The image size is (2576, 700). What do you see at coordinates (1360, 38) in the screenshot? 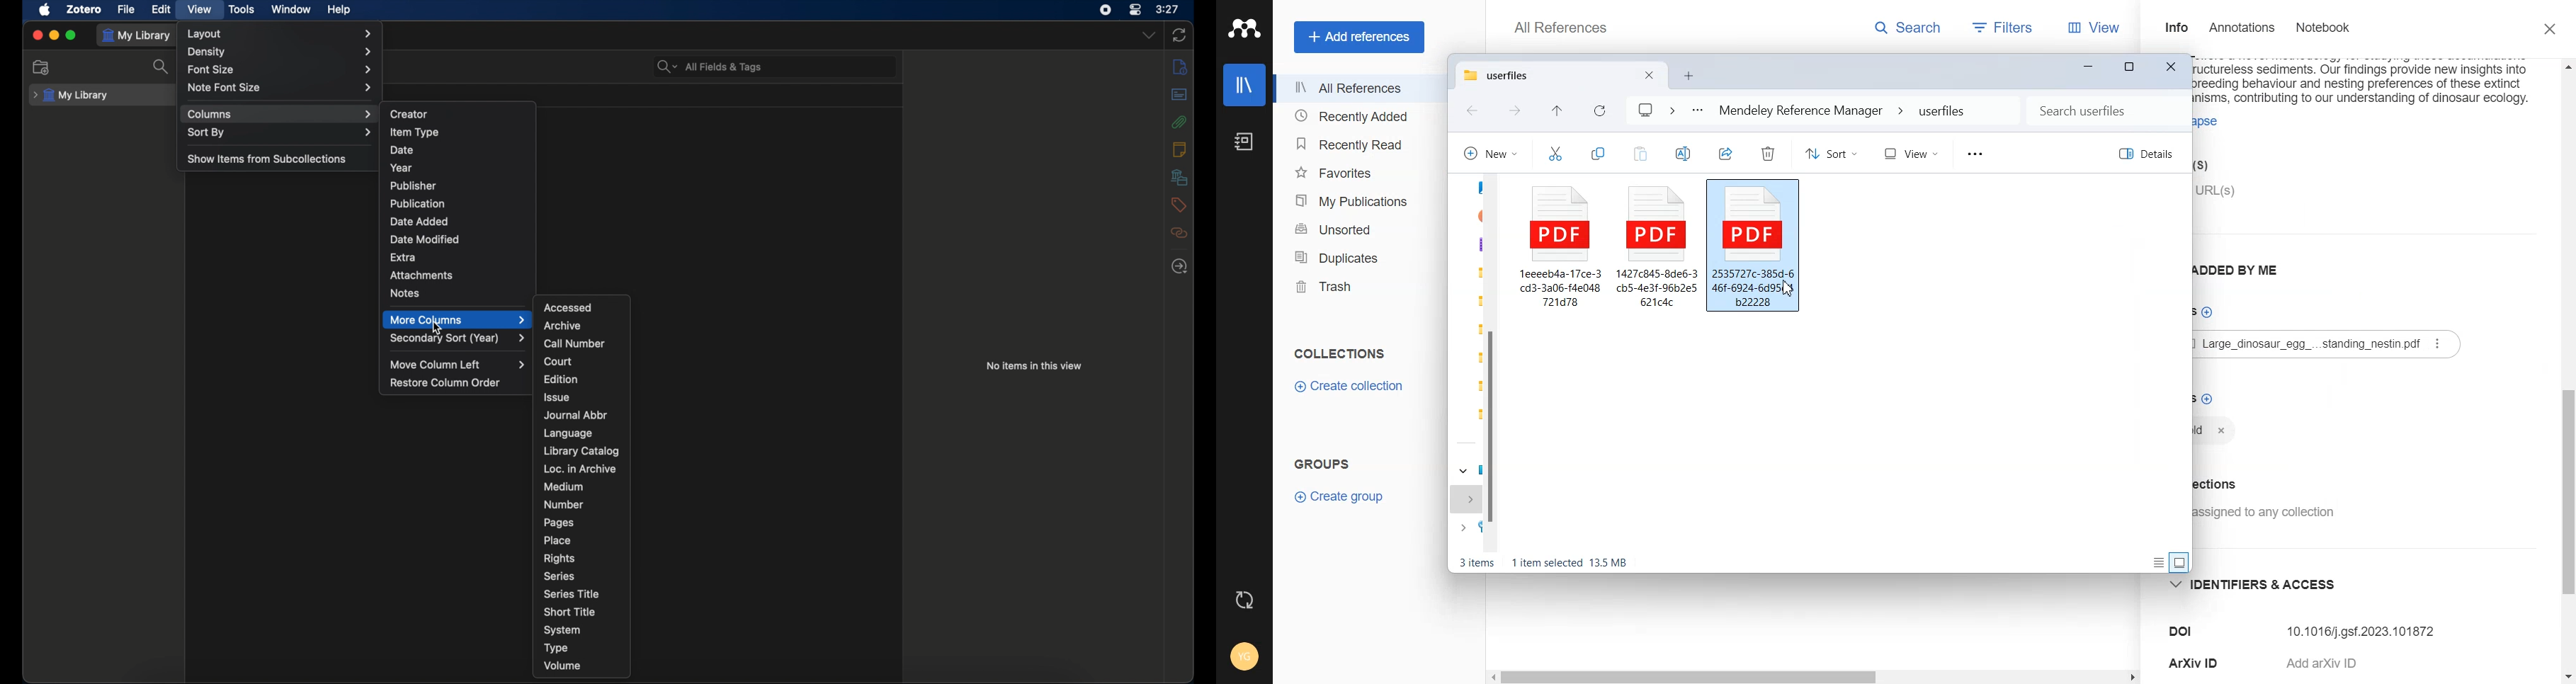
I see `Add references` at bounding box center [1360, 38].